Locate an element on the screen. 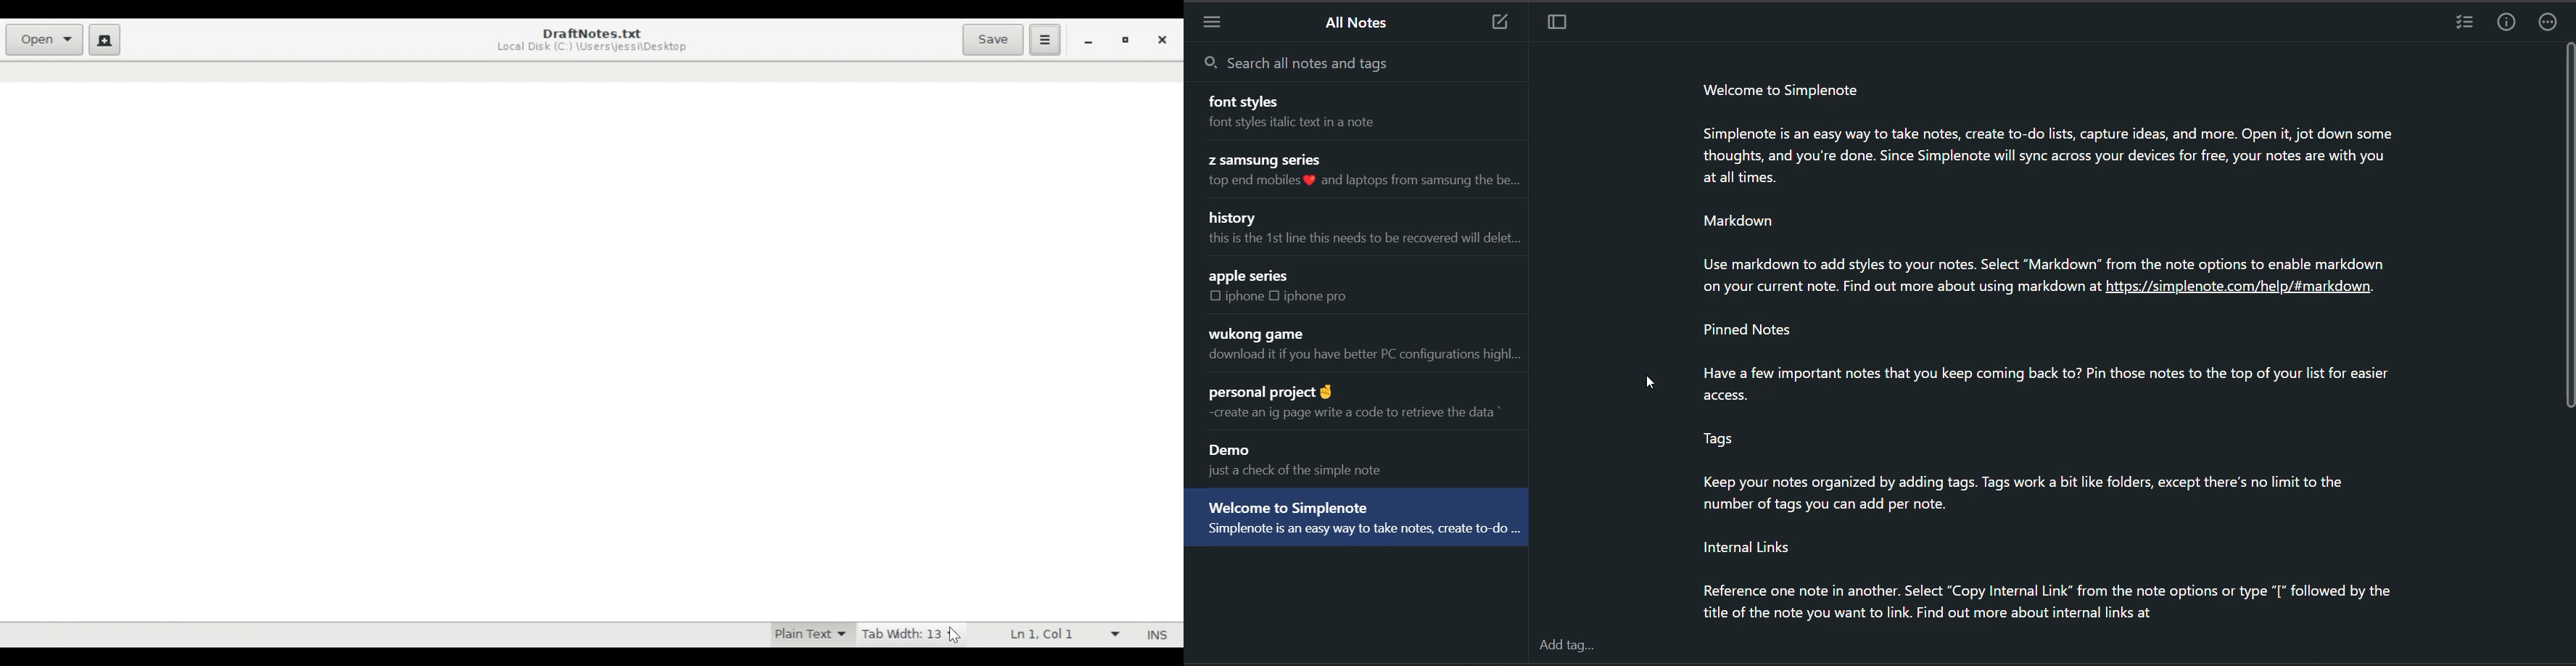  minimize is located at coordinates (1090, 41).